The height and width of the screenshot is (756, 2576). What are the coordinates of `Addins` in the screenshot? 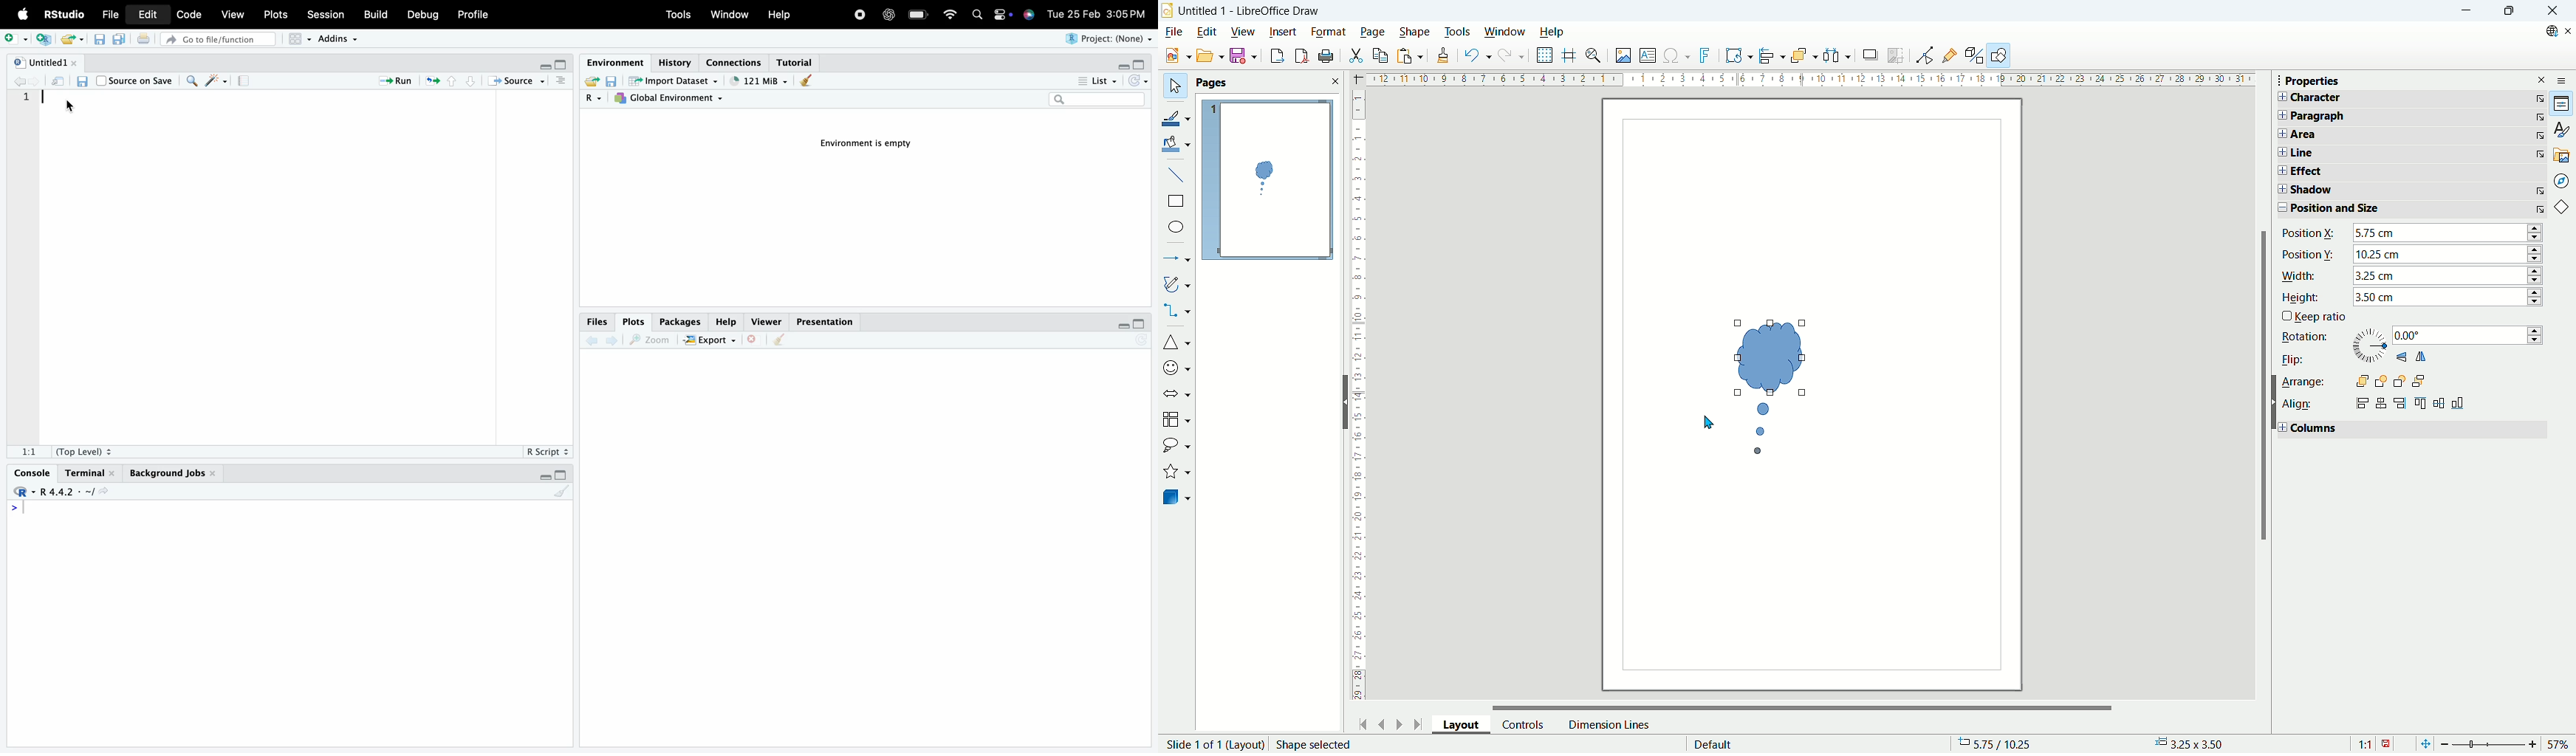 It's located at (338, 37).